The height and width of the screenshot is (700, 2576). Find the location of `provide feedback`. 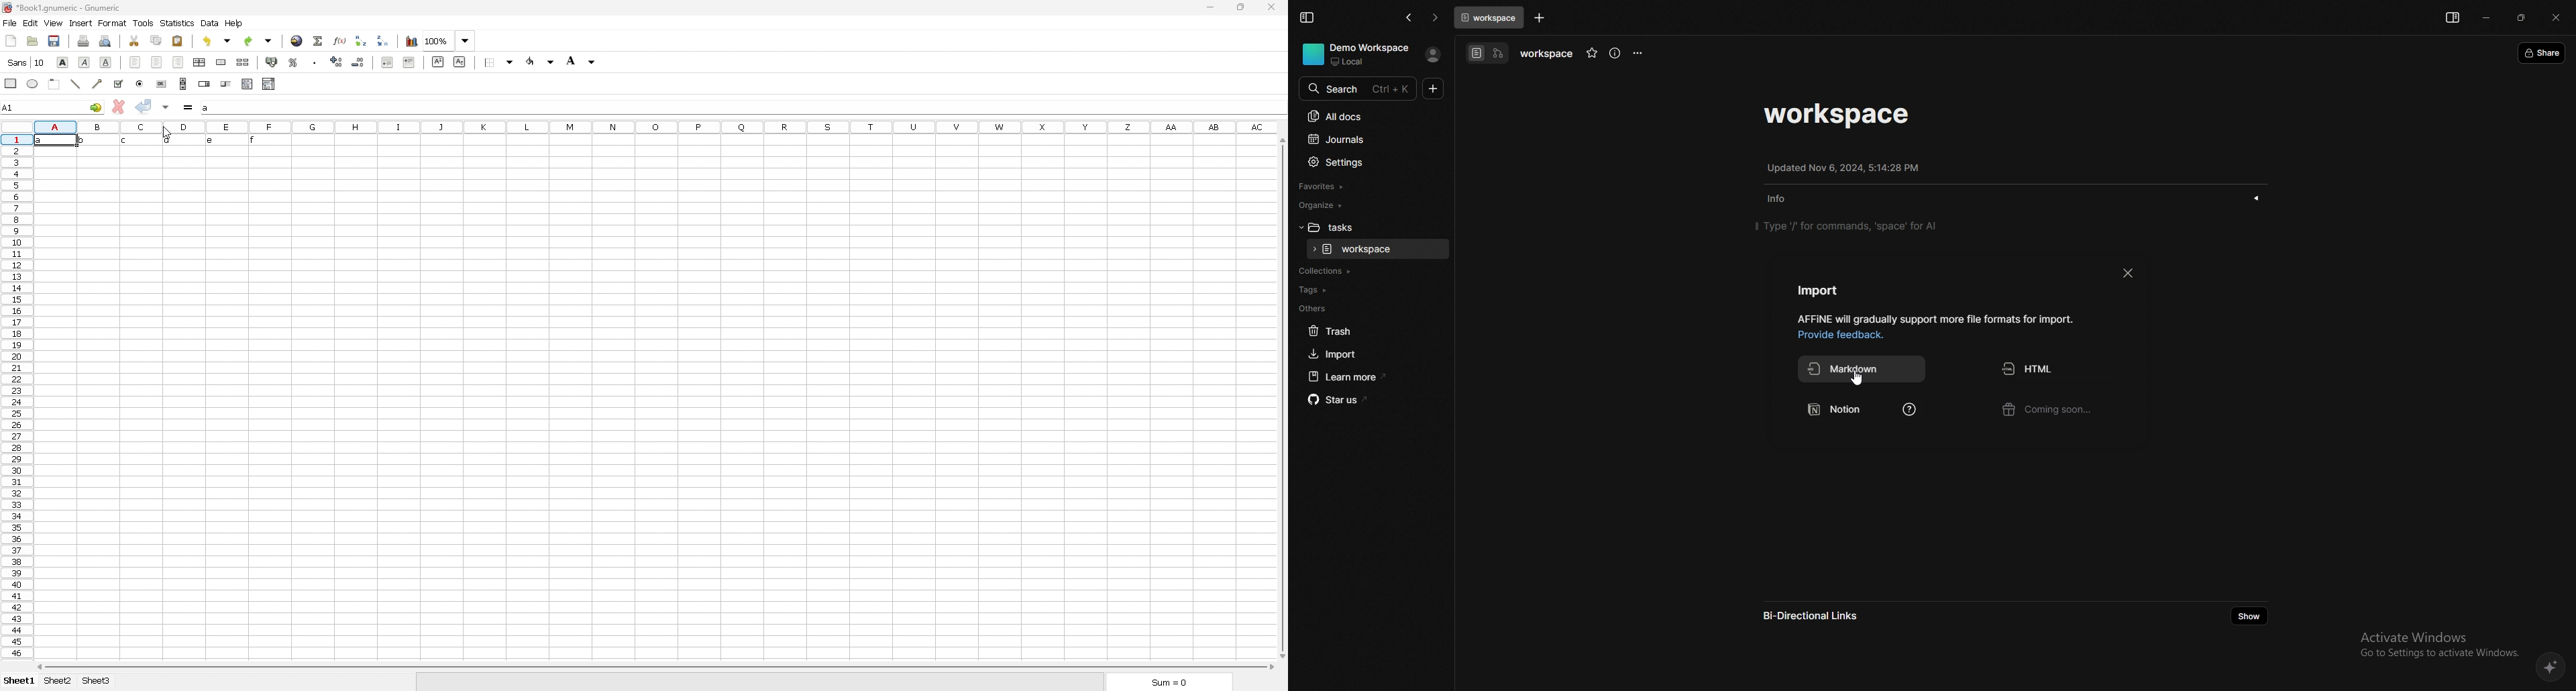

provide feedback is located at coordinates (1845, 335).